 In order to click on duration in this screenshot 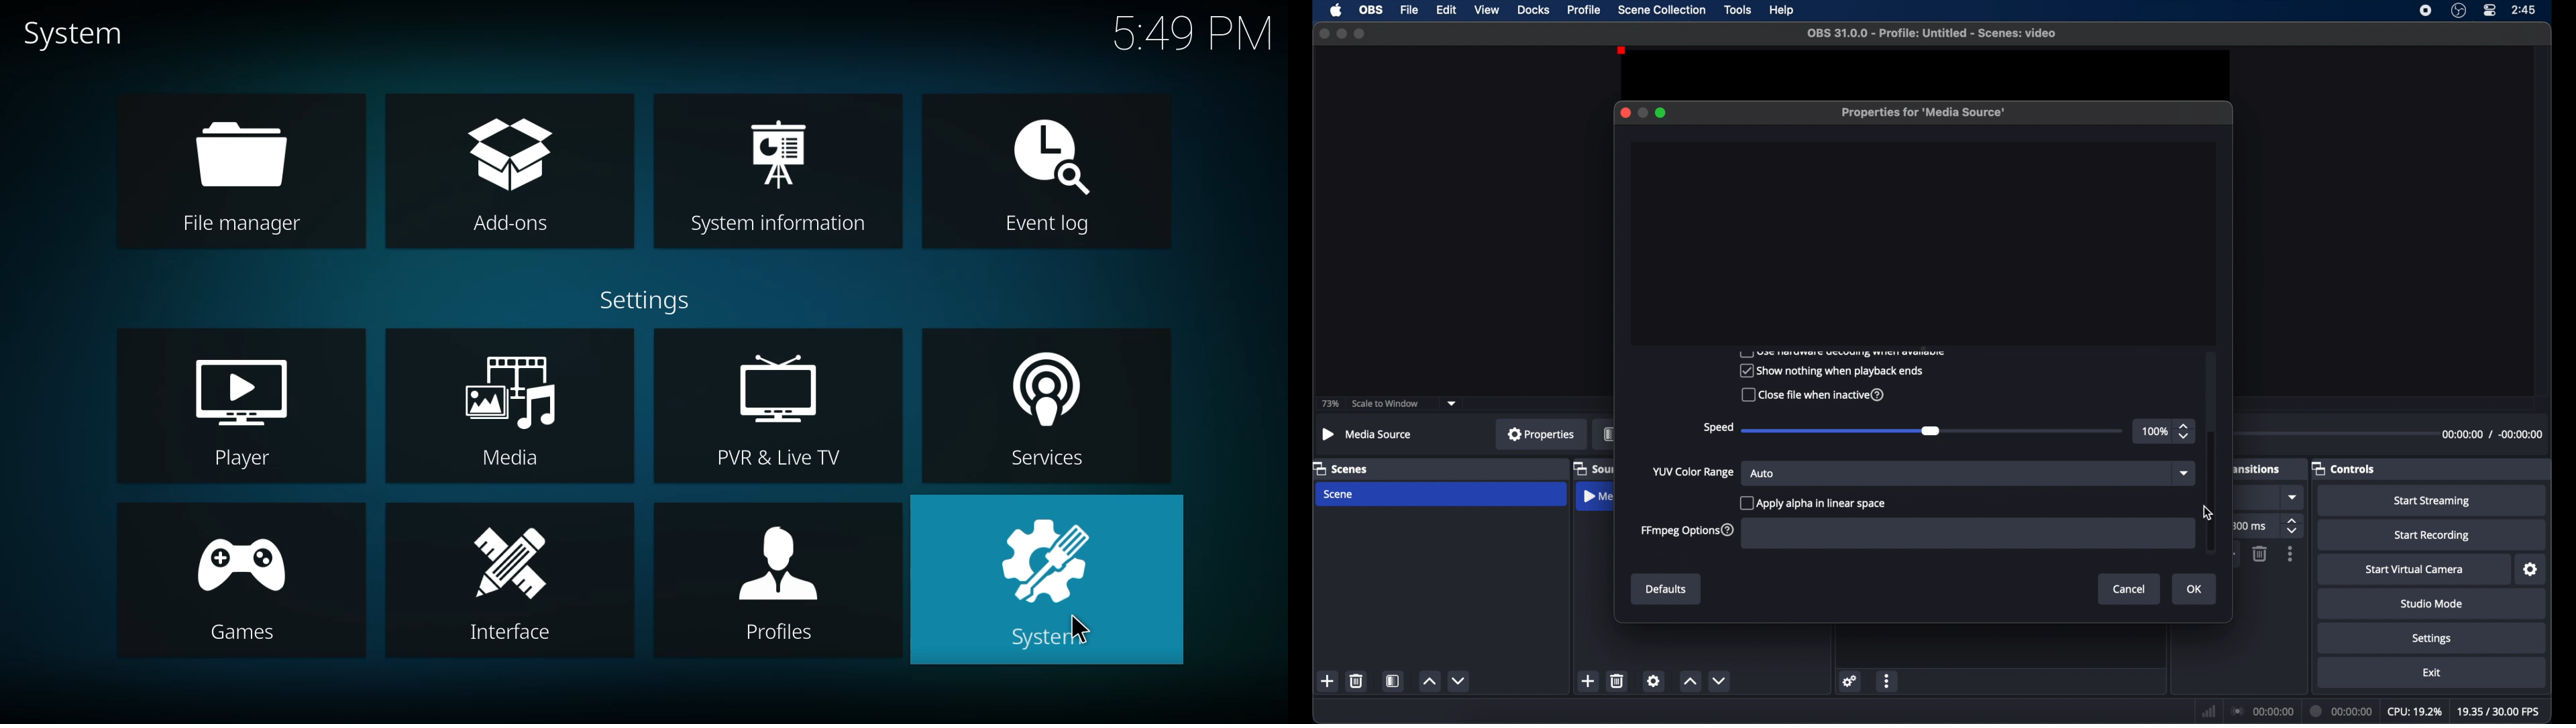, I will do `click(2492, 434)`.